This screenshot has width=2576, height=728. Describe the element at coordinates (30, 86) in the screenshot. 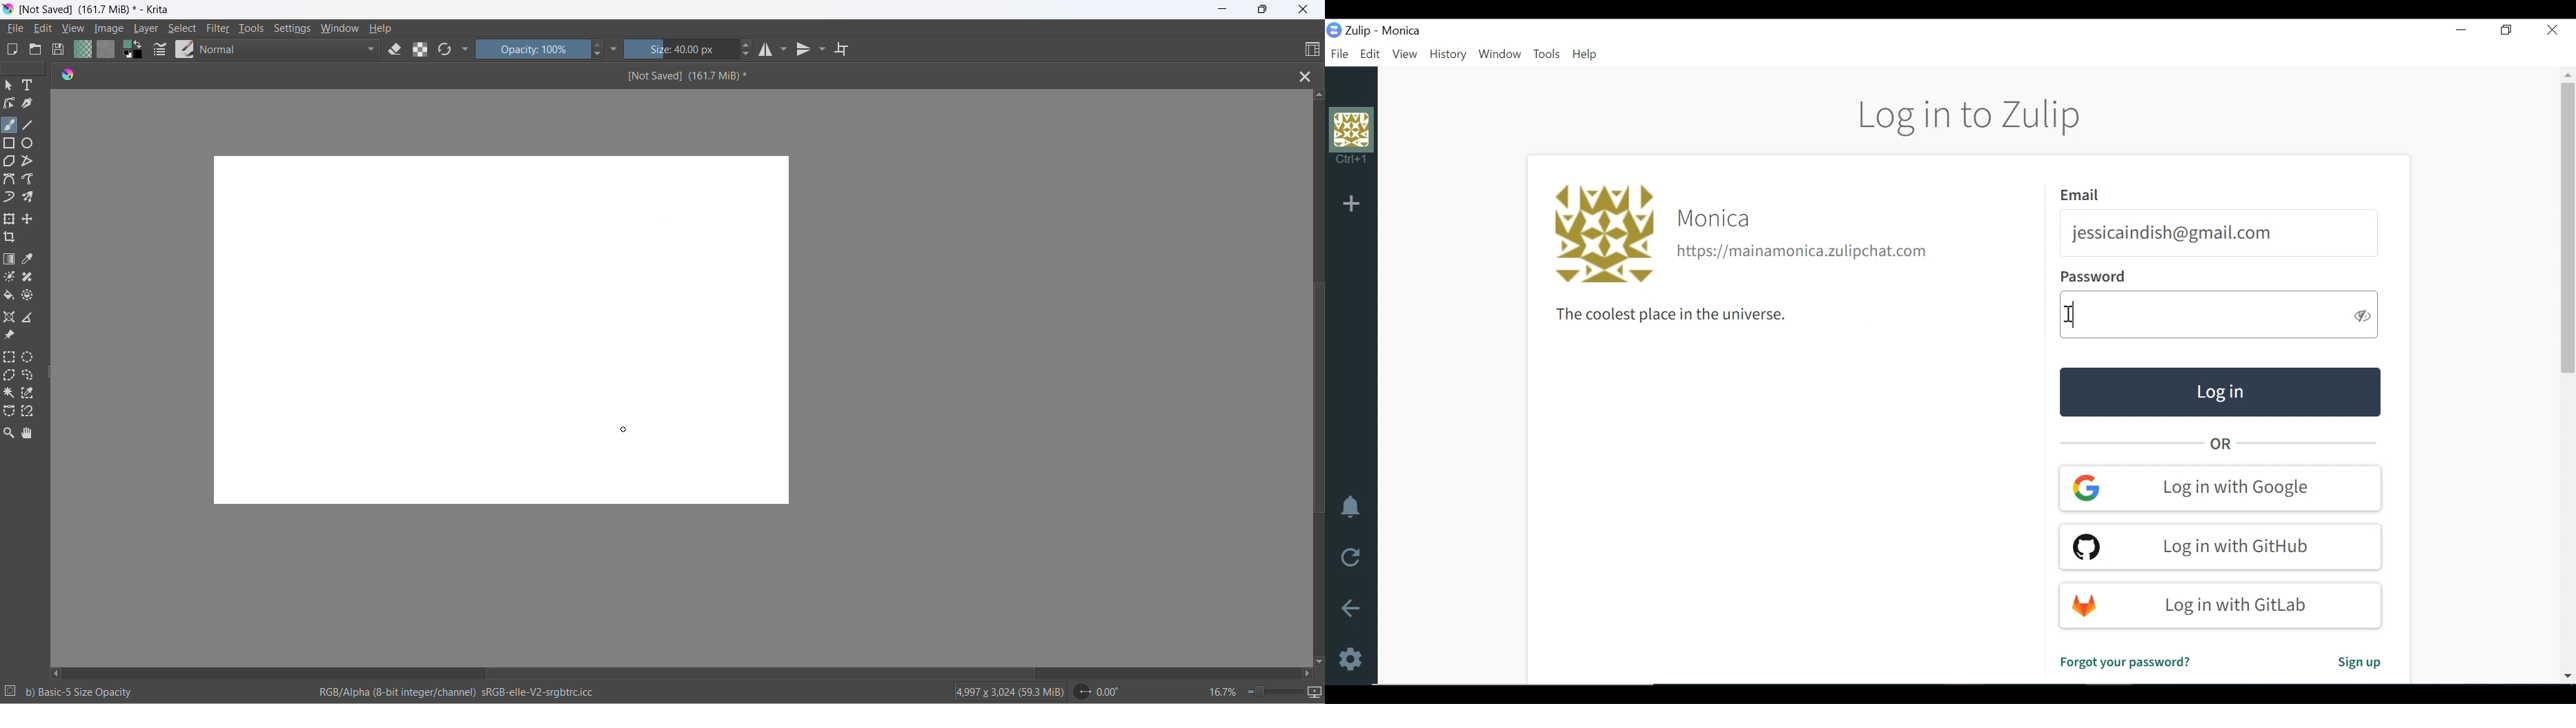

I see `text tool` at that location.